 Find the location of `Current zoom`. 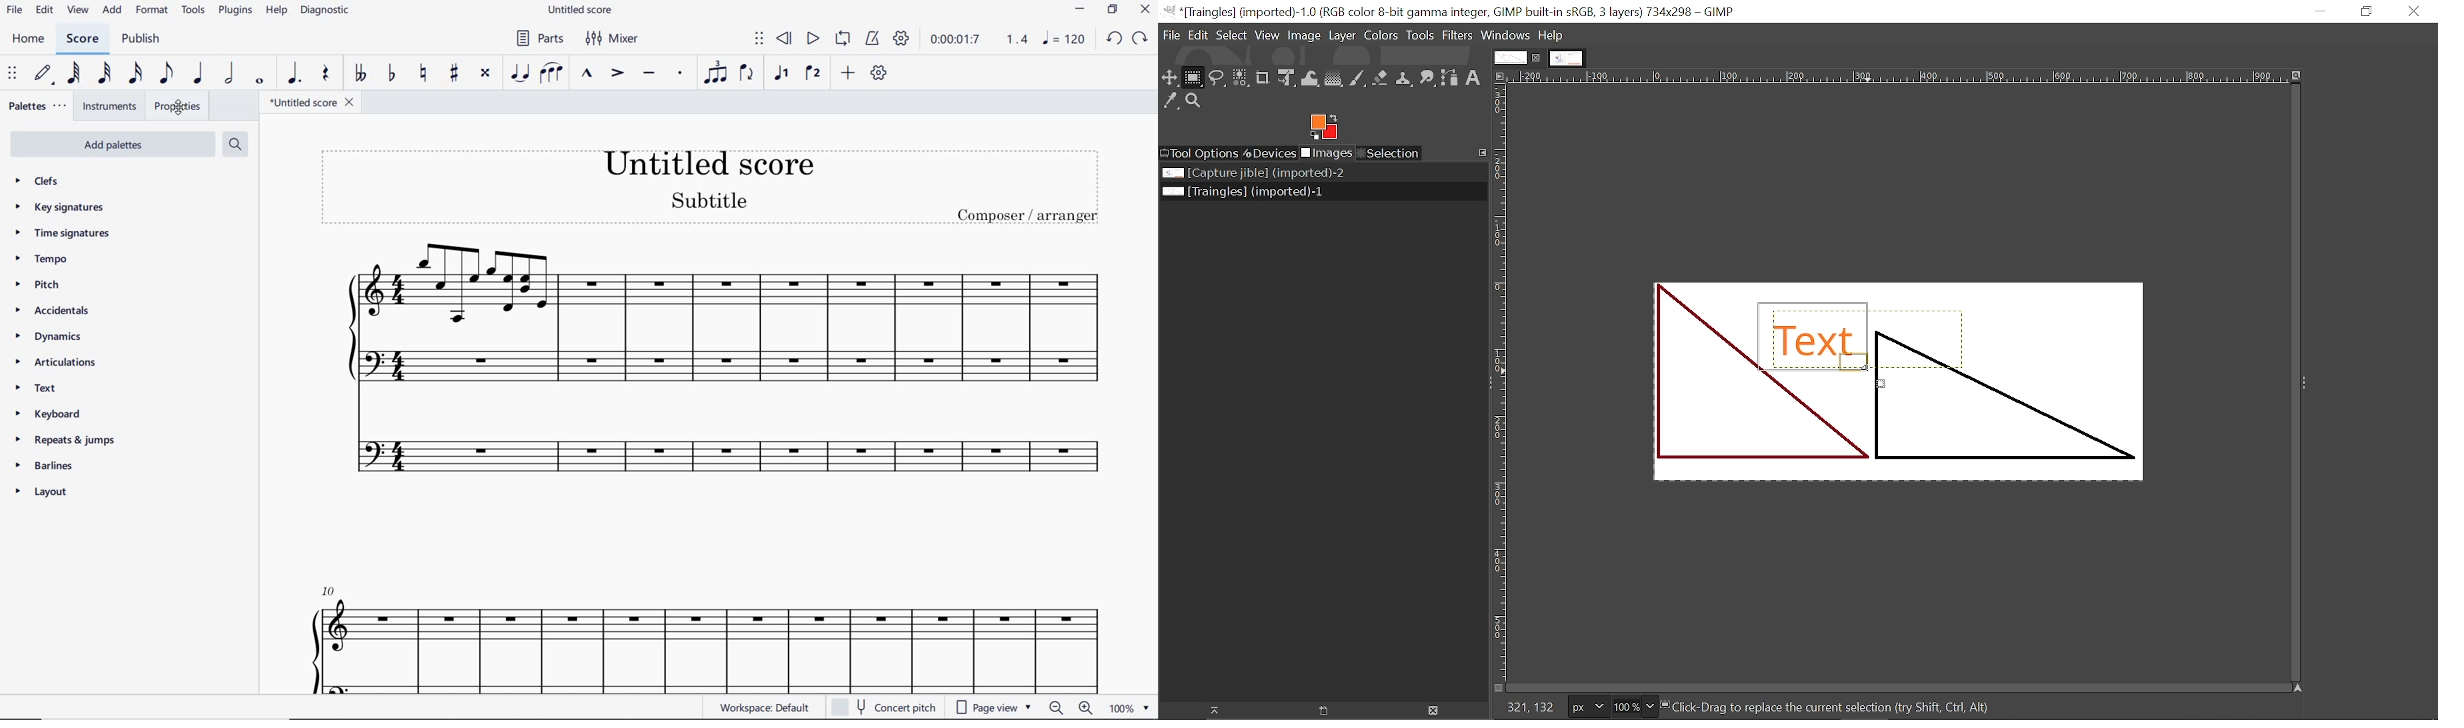

Current zoom is located at coordinates (1626, 706).